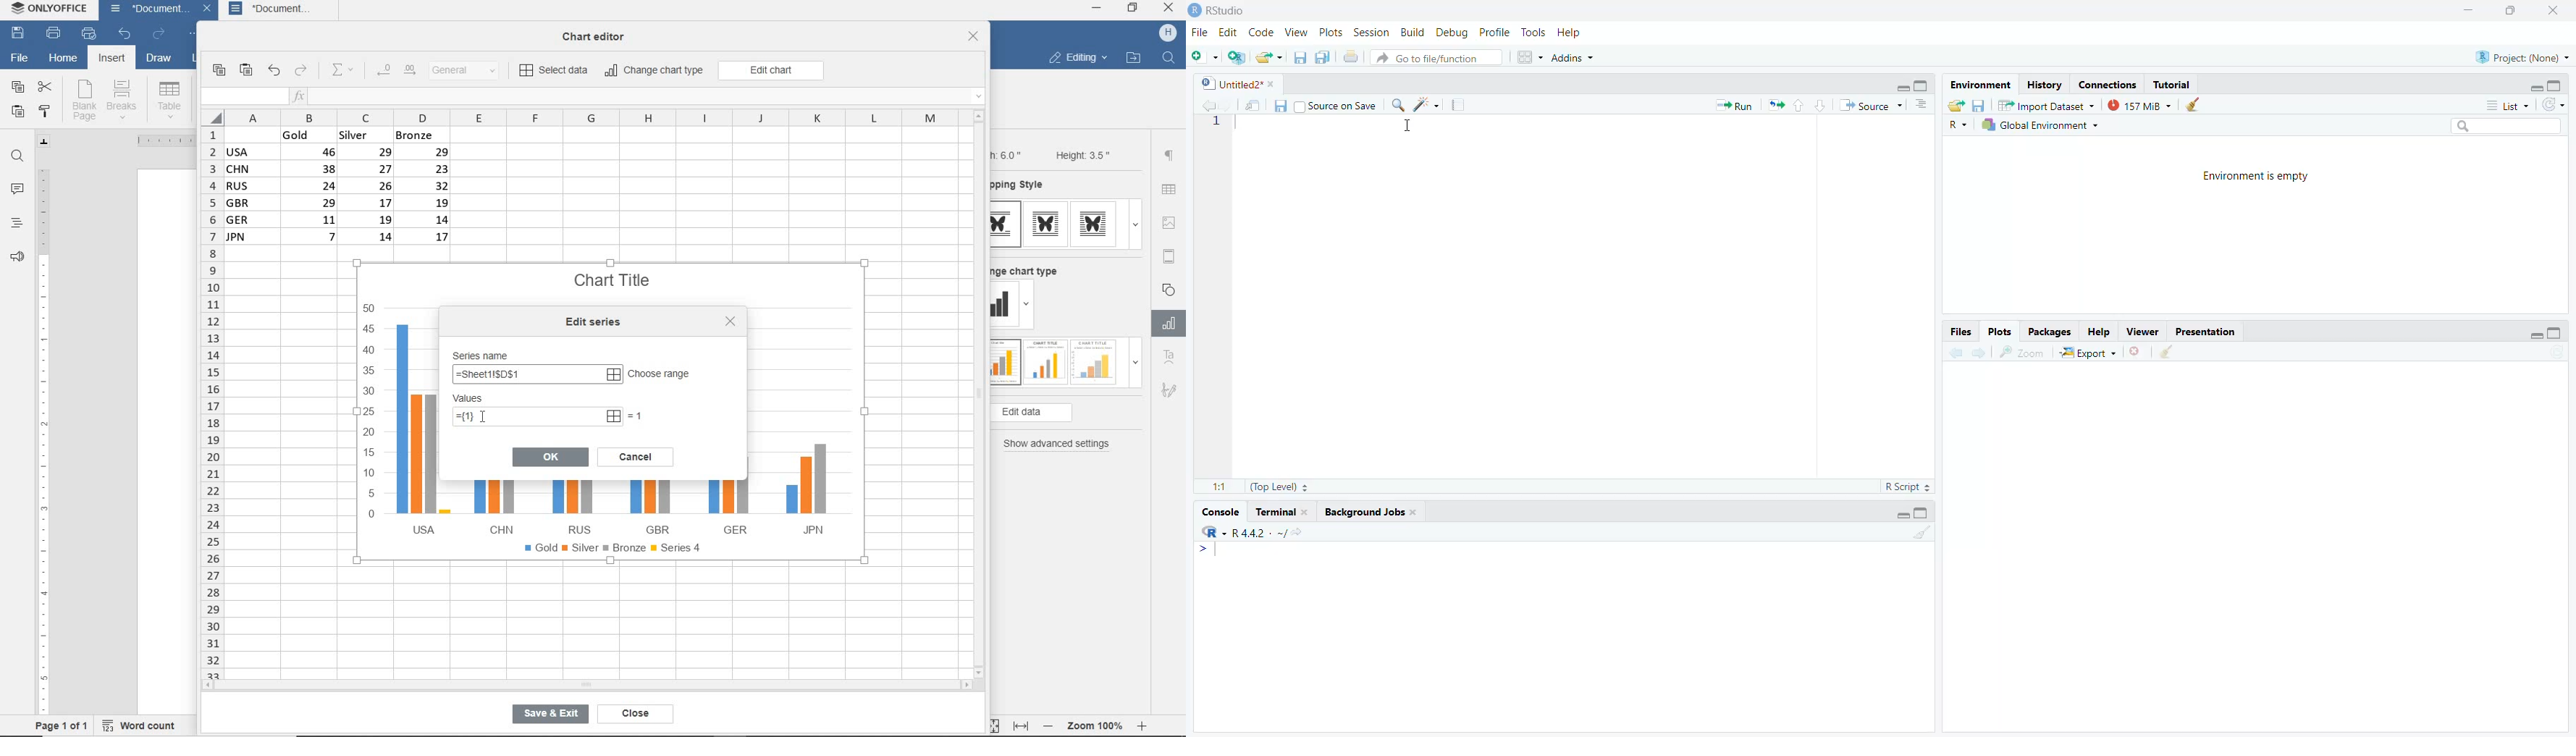 The image size is (2576, 756). What do you see at coordinates (1400, 105) in the screenshot?
I see `find/replace` at bounding box center [1400, 105].